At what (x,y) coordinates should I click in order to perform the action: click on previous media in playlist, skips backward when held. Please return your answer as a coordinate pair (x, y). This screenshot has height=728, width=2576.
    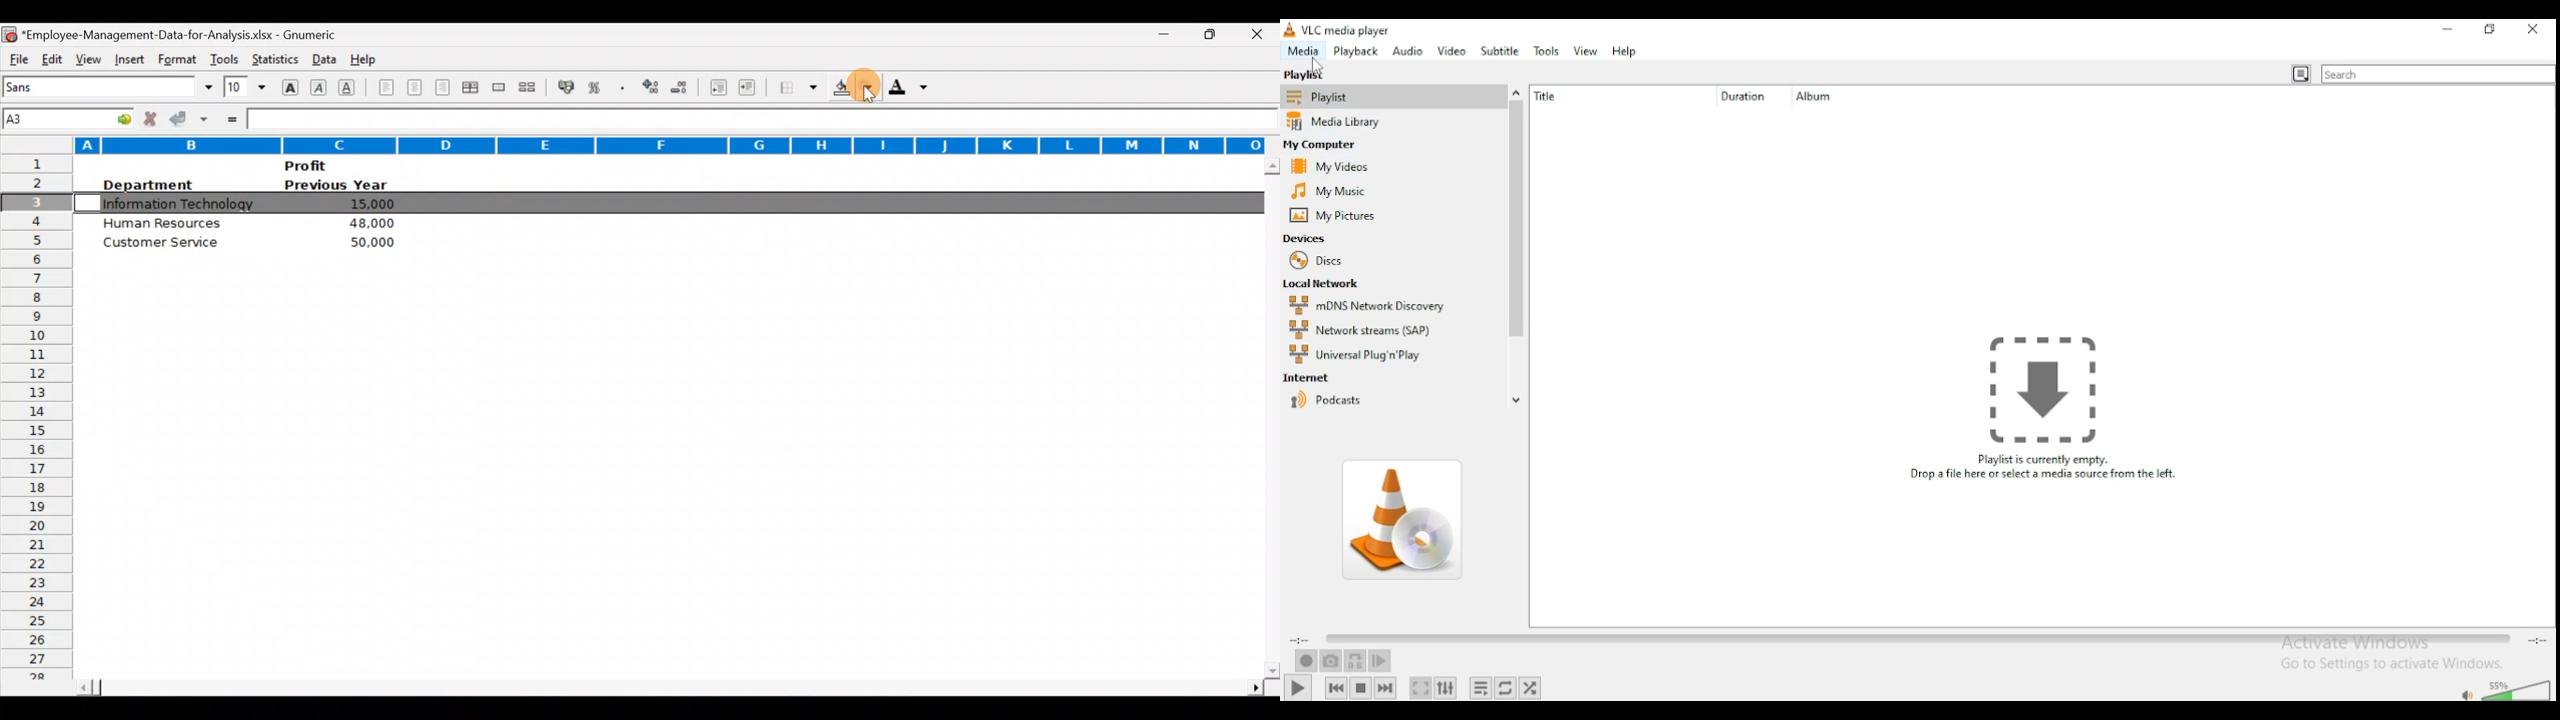
    Looking at the image, I should click on (1336, 688).